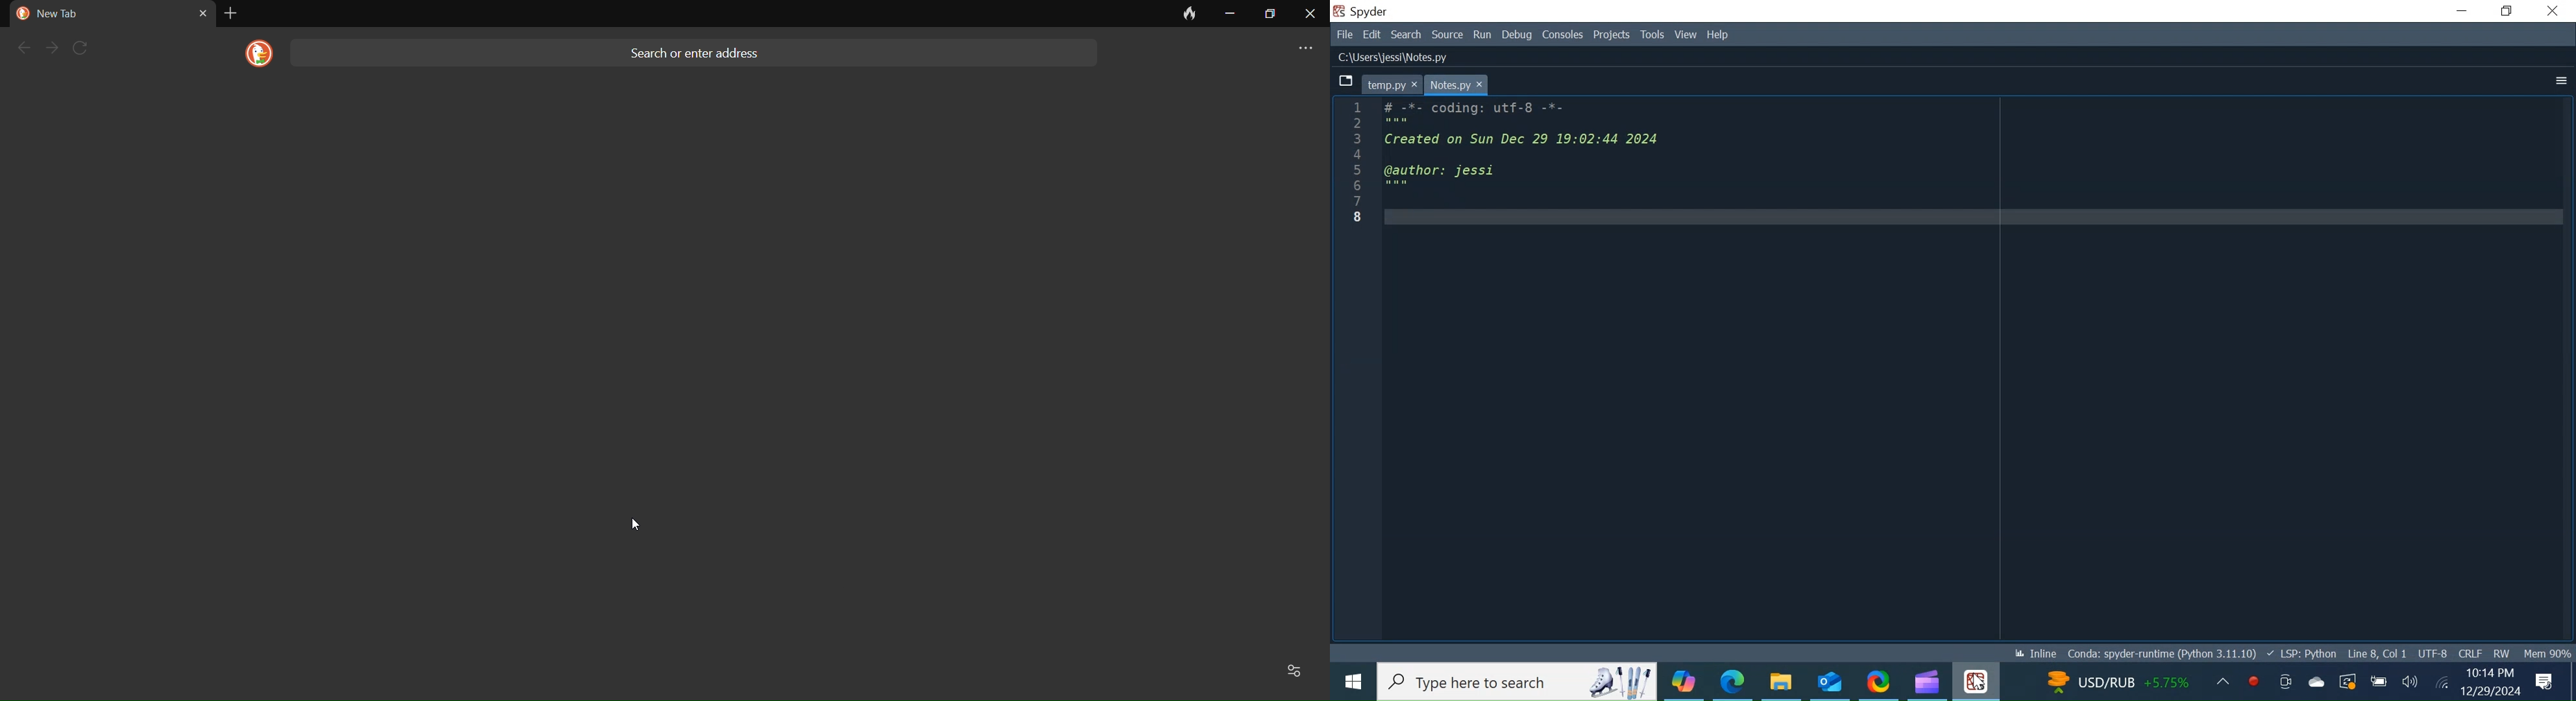  Describe the element at coordinates (2409, 680) in the screenshot. I see `Speaker` at that location.